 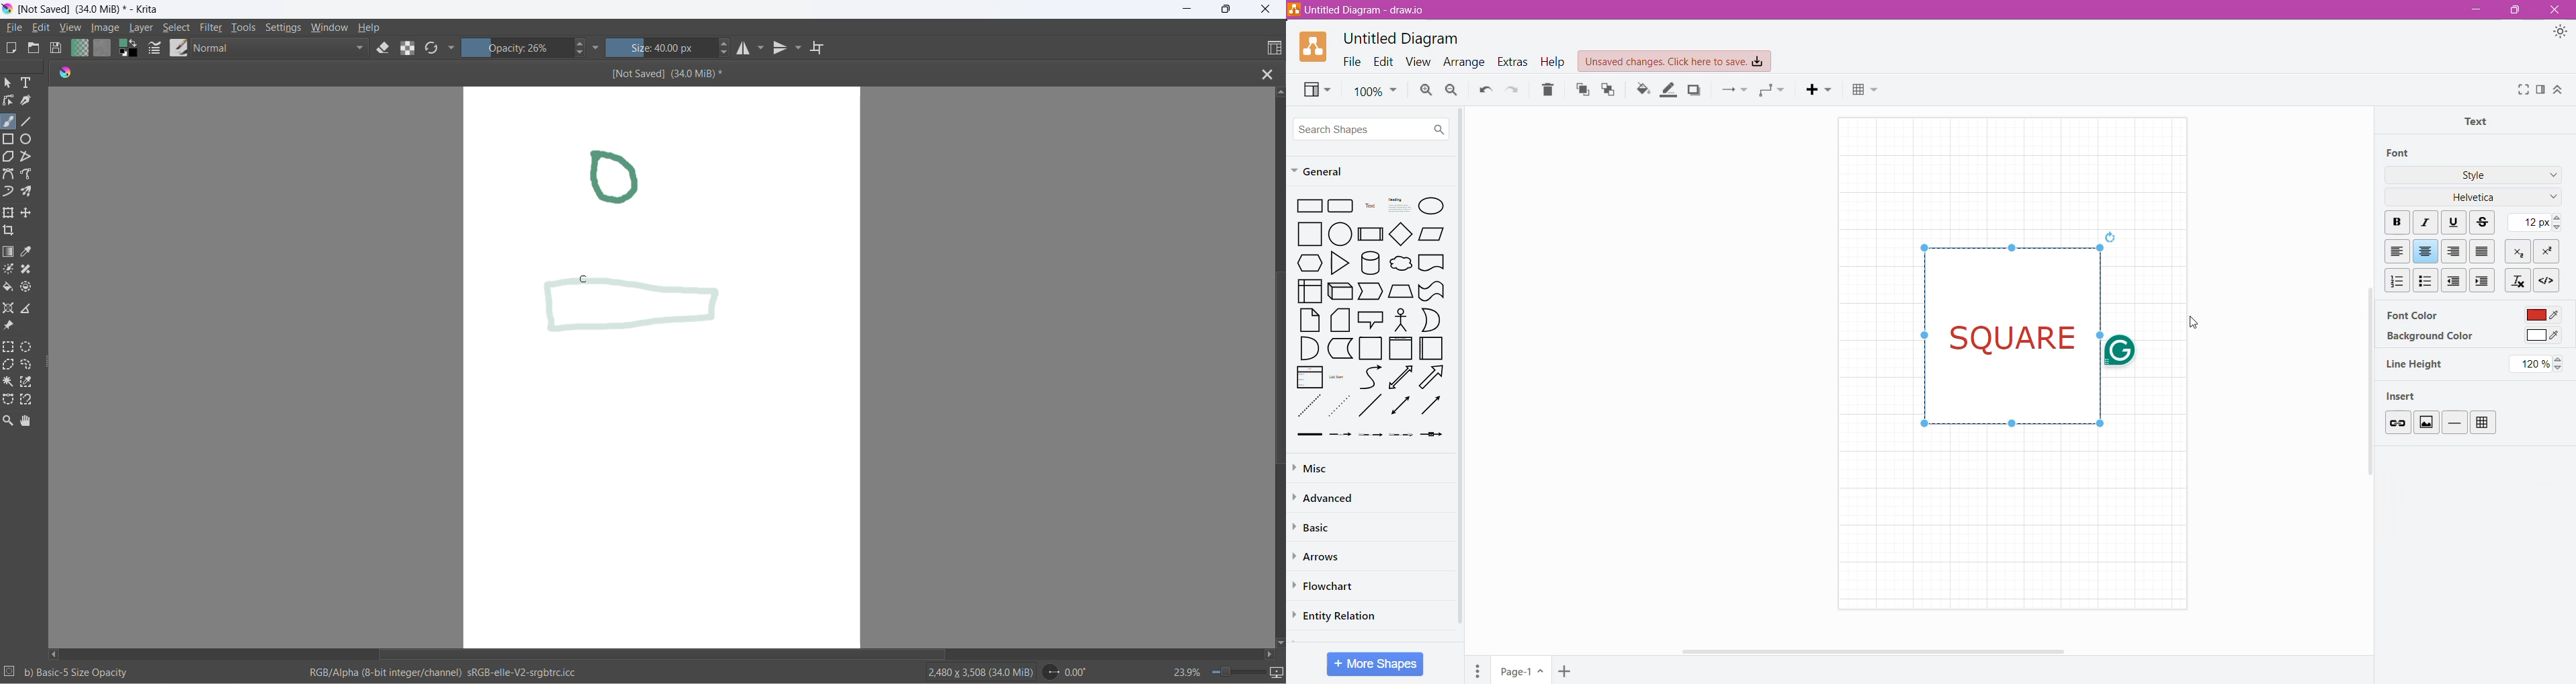 I want to click on Font, so click(x=2399, y=153).